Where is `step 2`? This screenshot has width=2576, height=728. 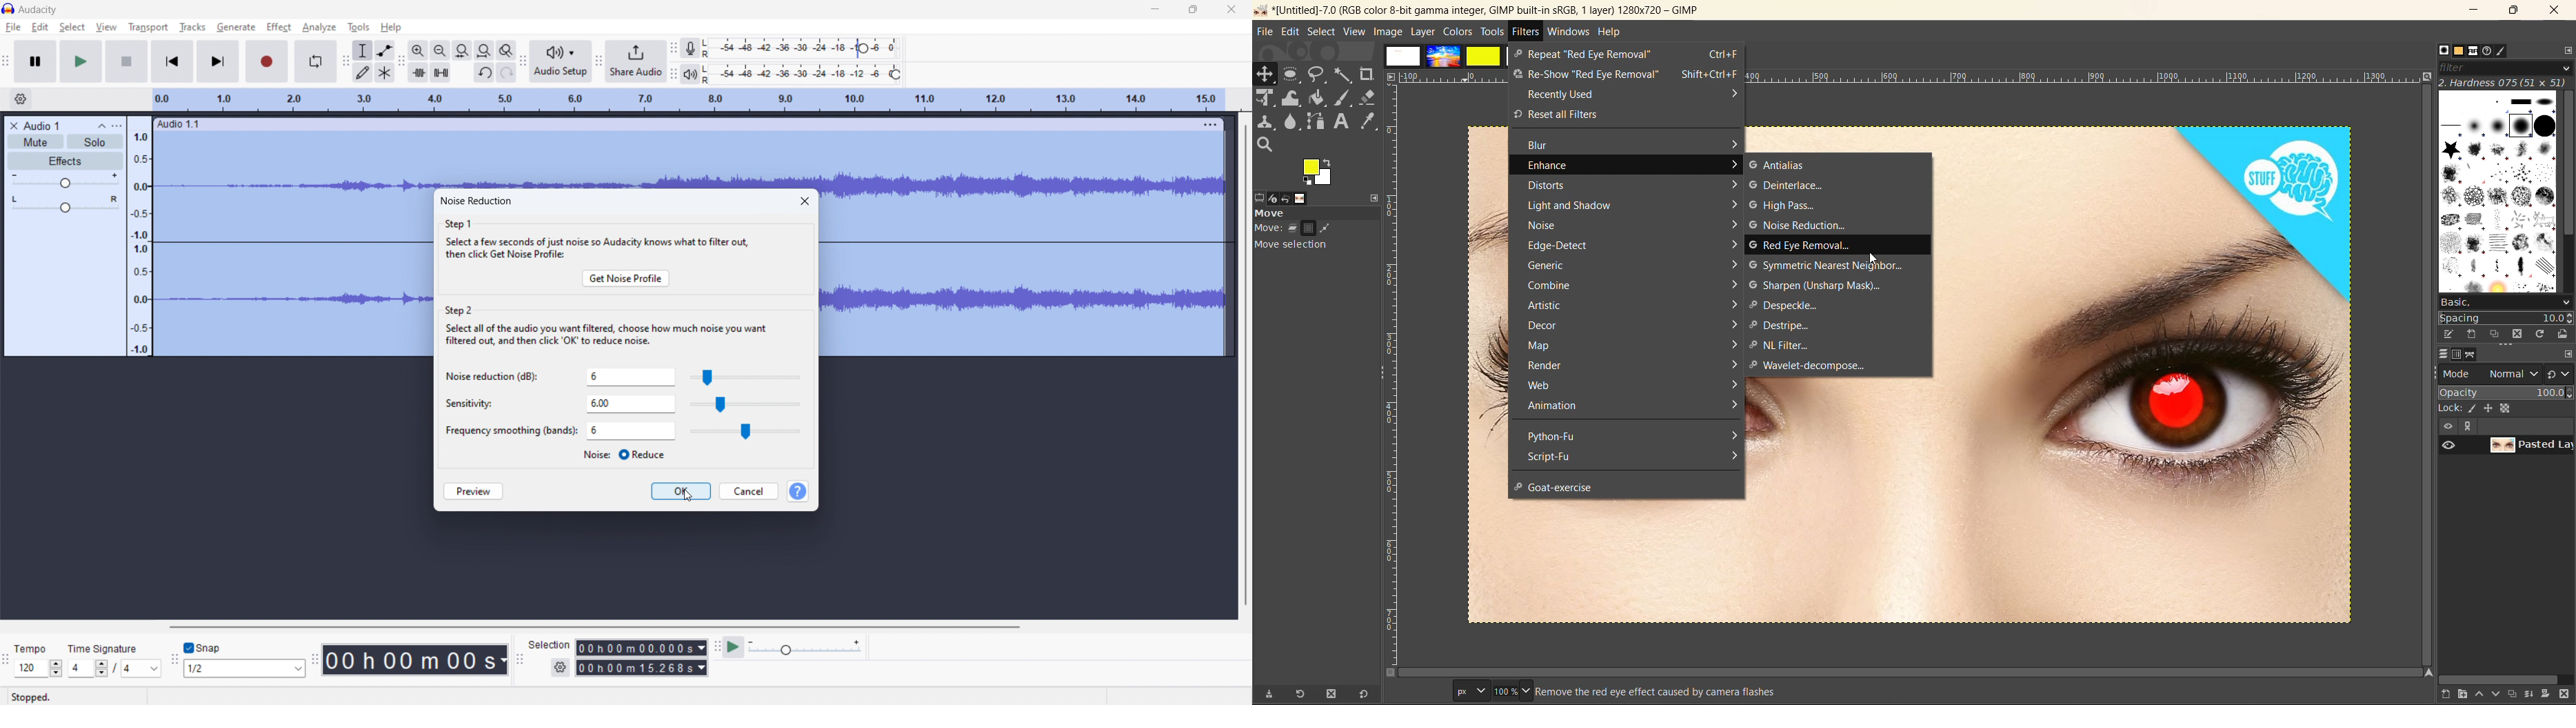
step 2 is located at coordinates (608, 328).